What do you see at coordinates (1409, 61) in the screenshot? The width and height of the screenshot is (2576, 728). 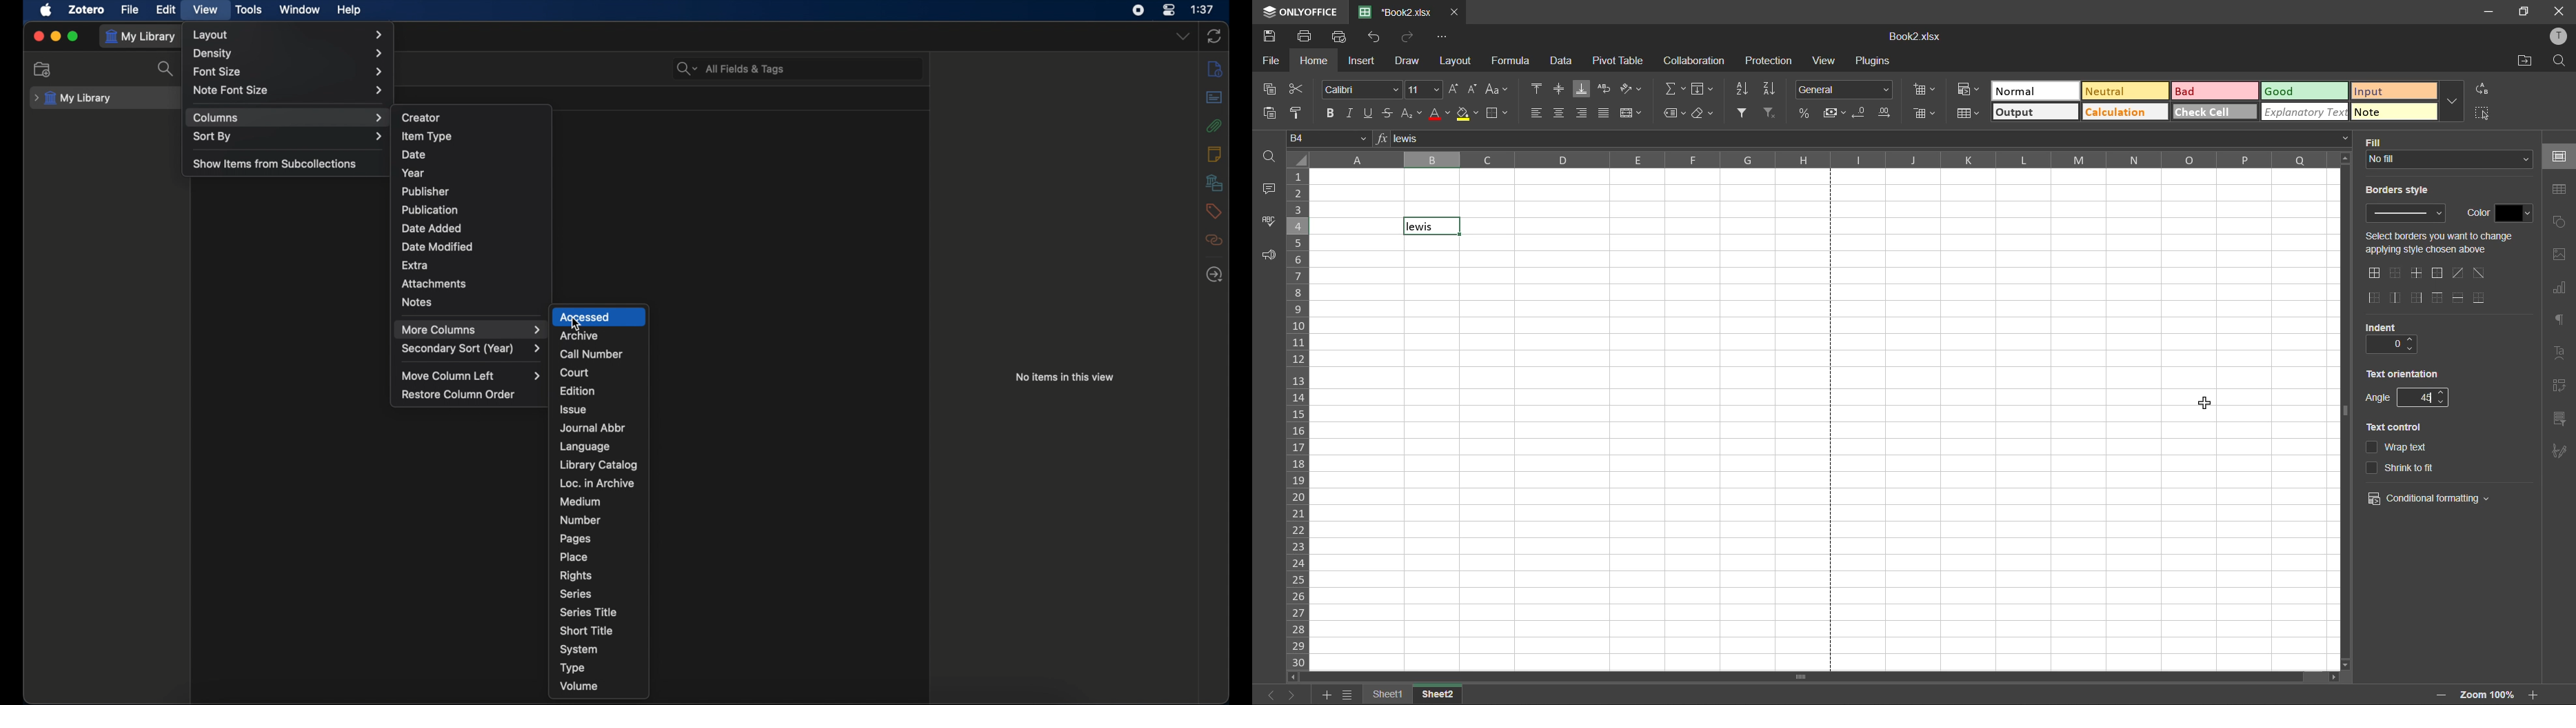 I see `draw` at bounding box center [1409, 61].